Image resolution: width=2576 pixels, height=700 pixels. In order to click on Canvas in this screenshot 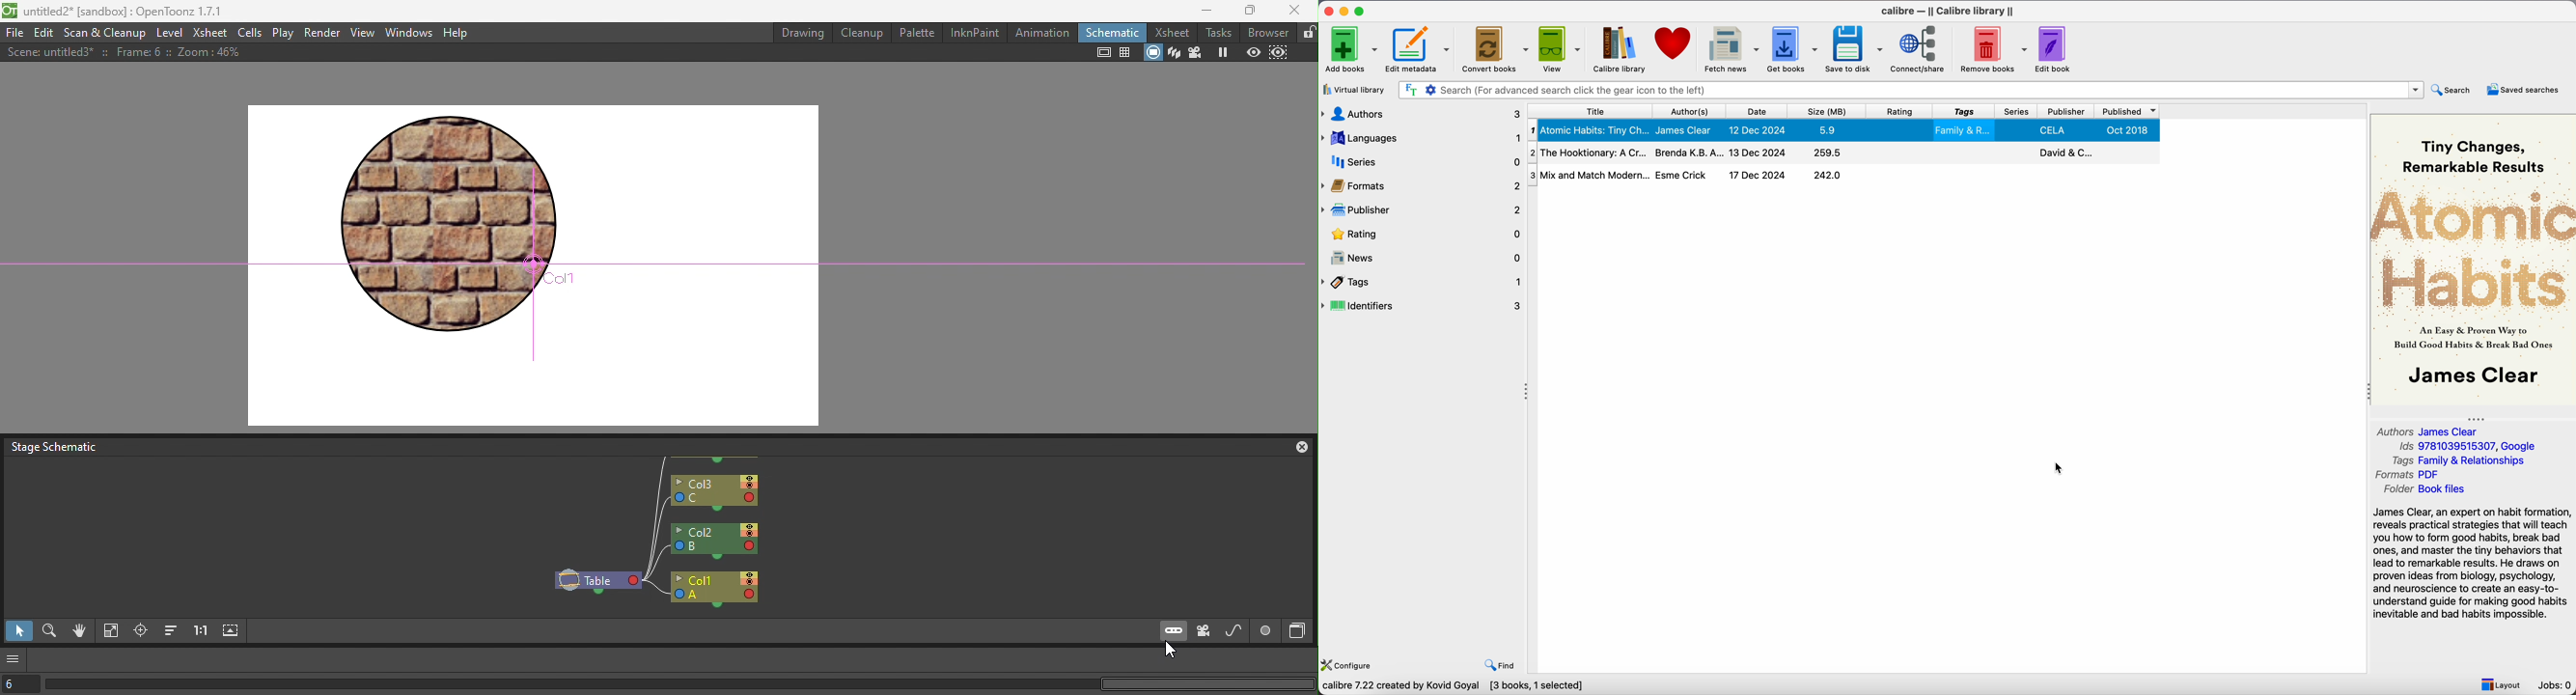, I will do `click(537, 262)`.